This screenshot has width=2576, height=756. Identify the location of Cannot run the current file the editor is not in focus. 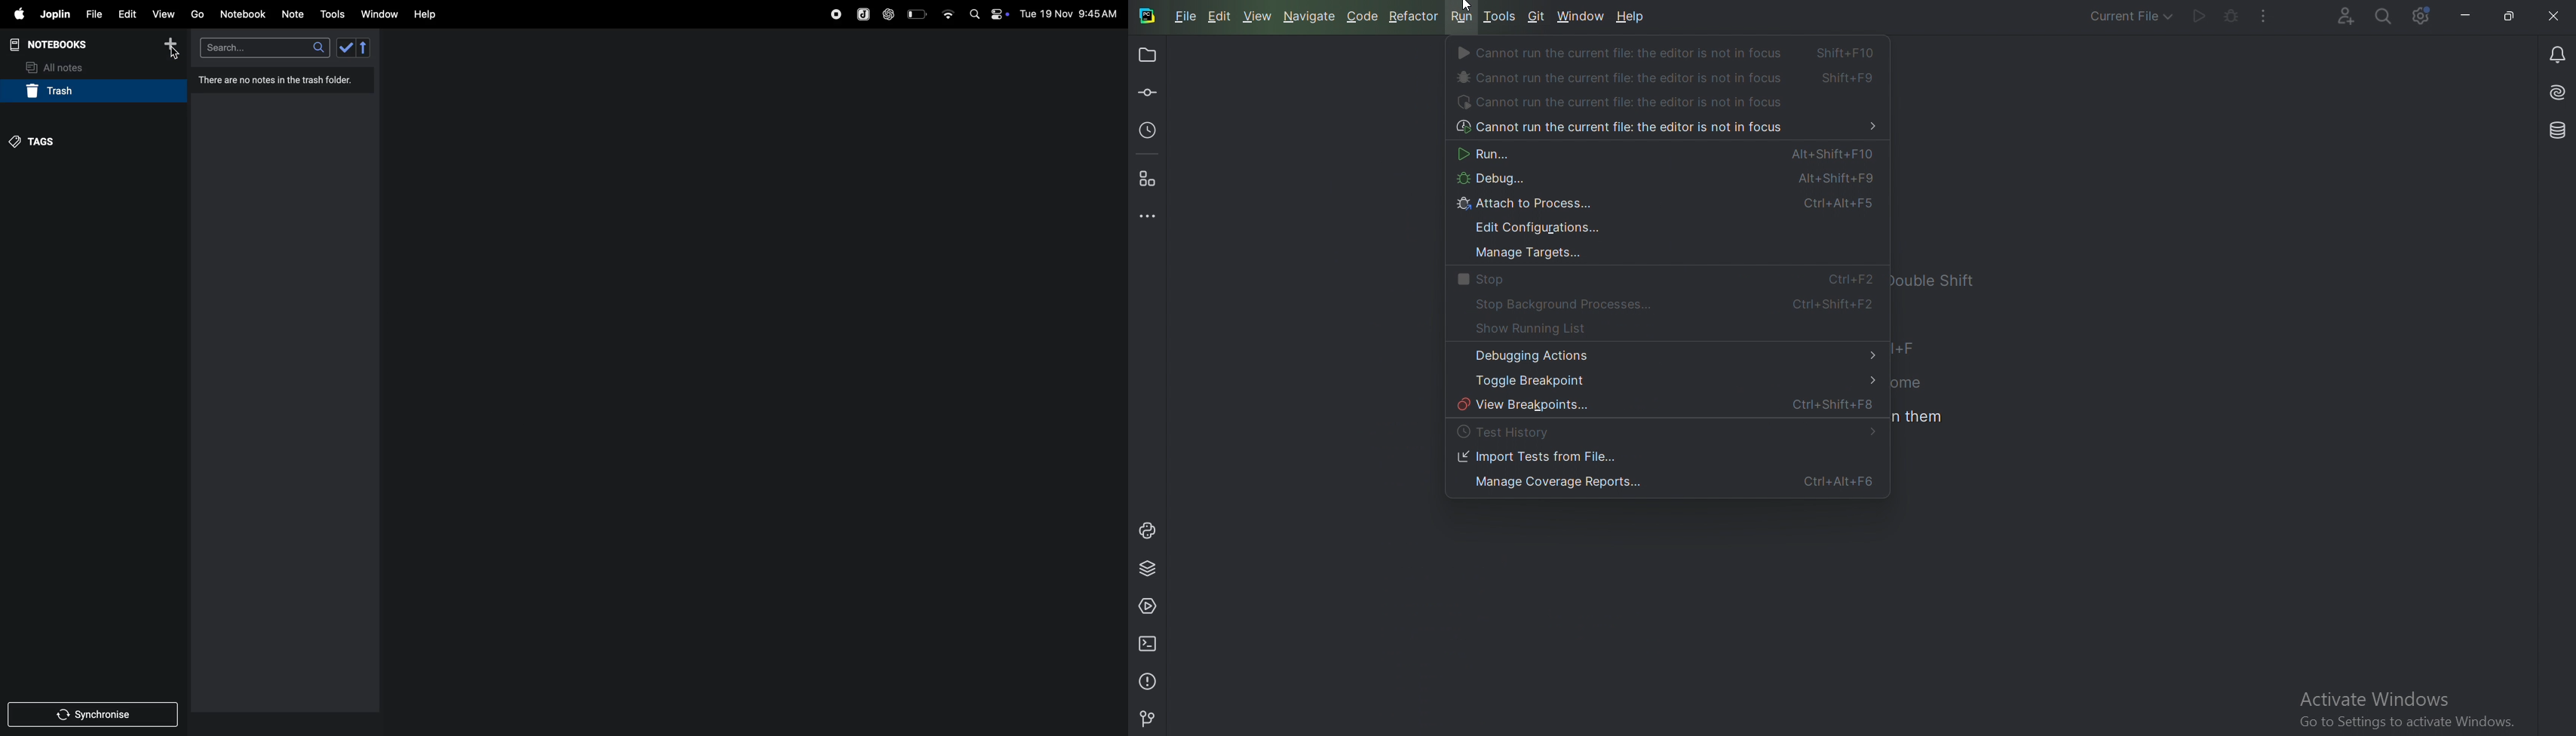
(1664, 129).